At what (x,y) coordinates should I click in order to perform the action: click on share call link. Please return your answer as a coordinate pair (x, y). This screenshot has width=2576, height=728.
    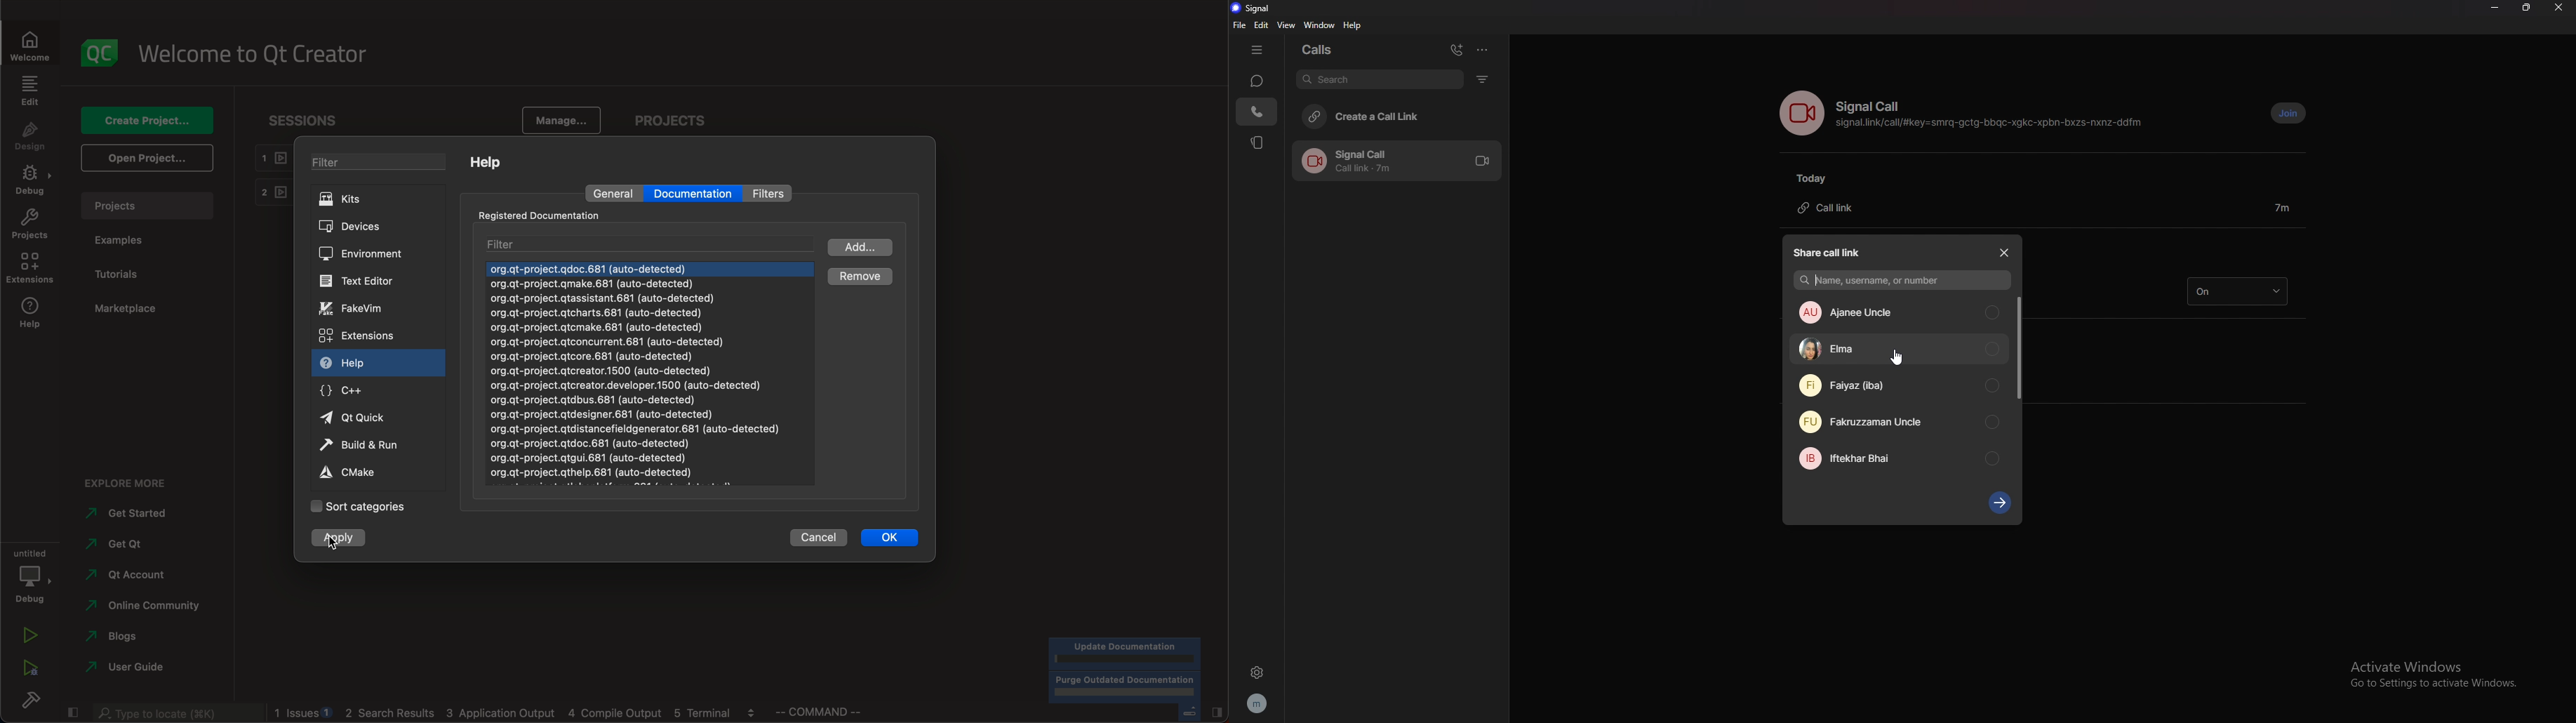
    Looking at the image, I should click on (1831, 251).